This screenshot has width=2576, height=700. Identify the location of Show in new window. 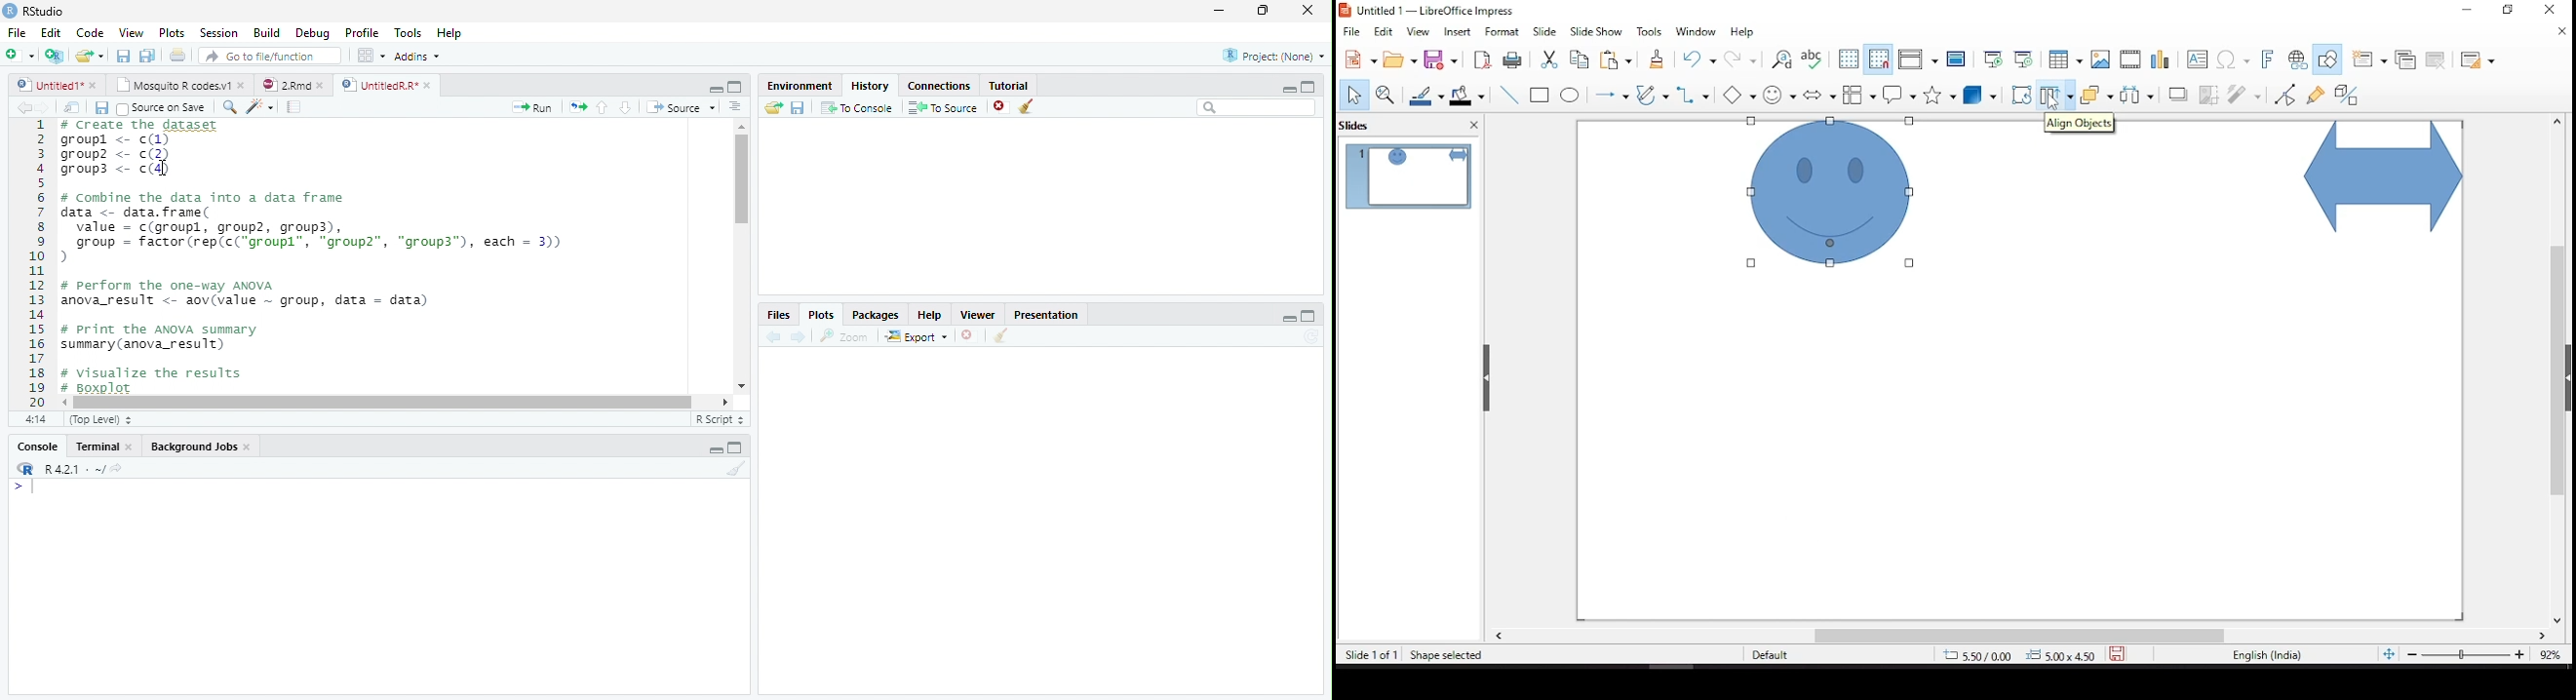
(75, 107).